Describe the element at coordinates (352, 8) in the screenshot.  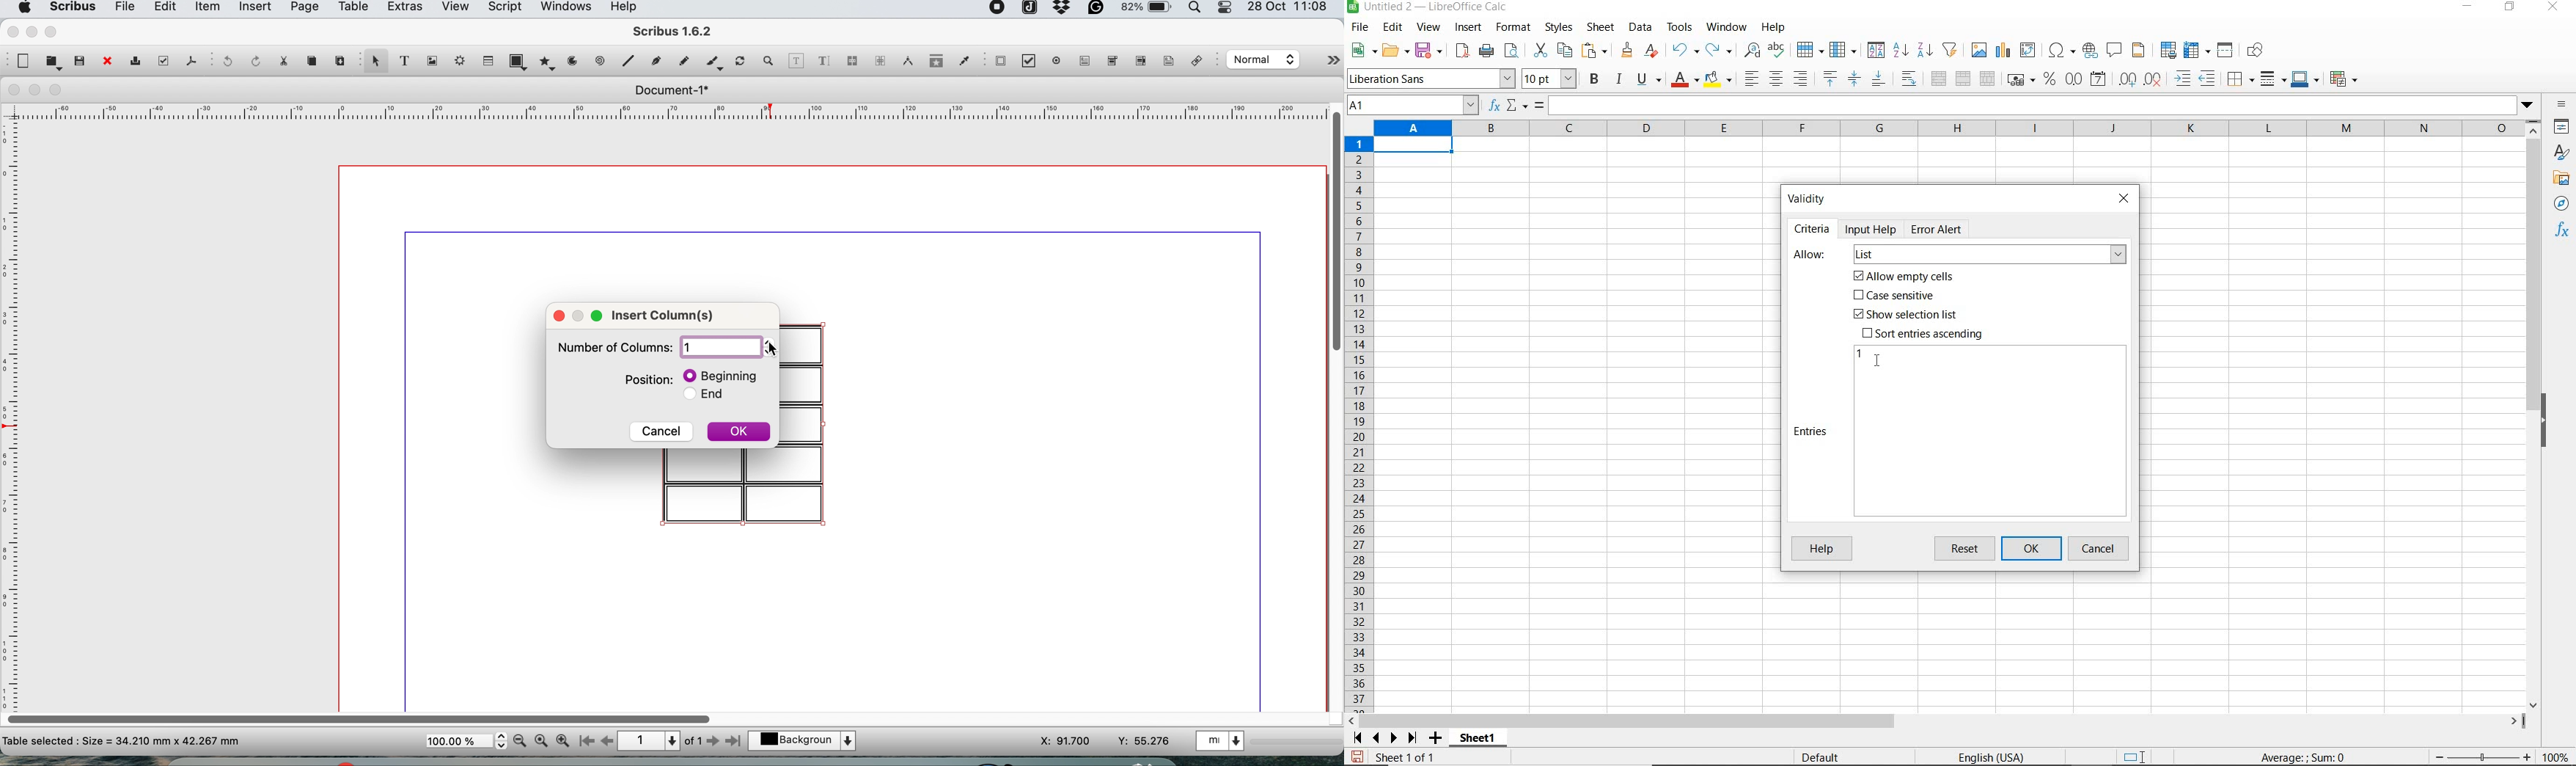
I see `table` at that location.